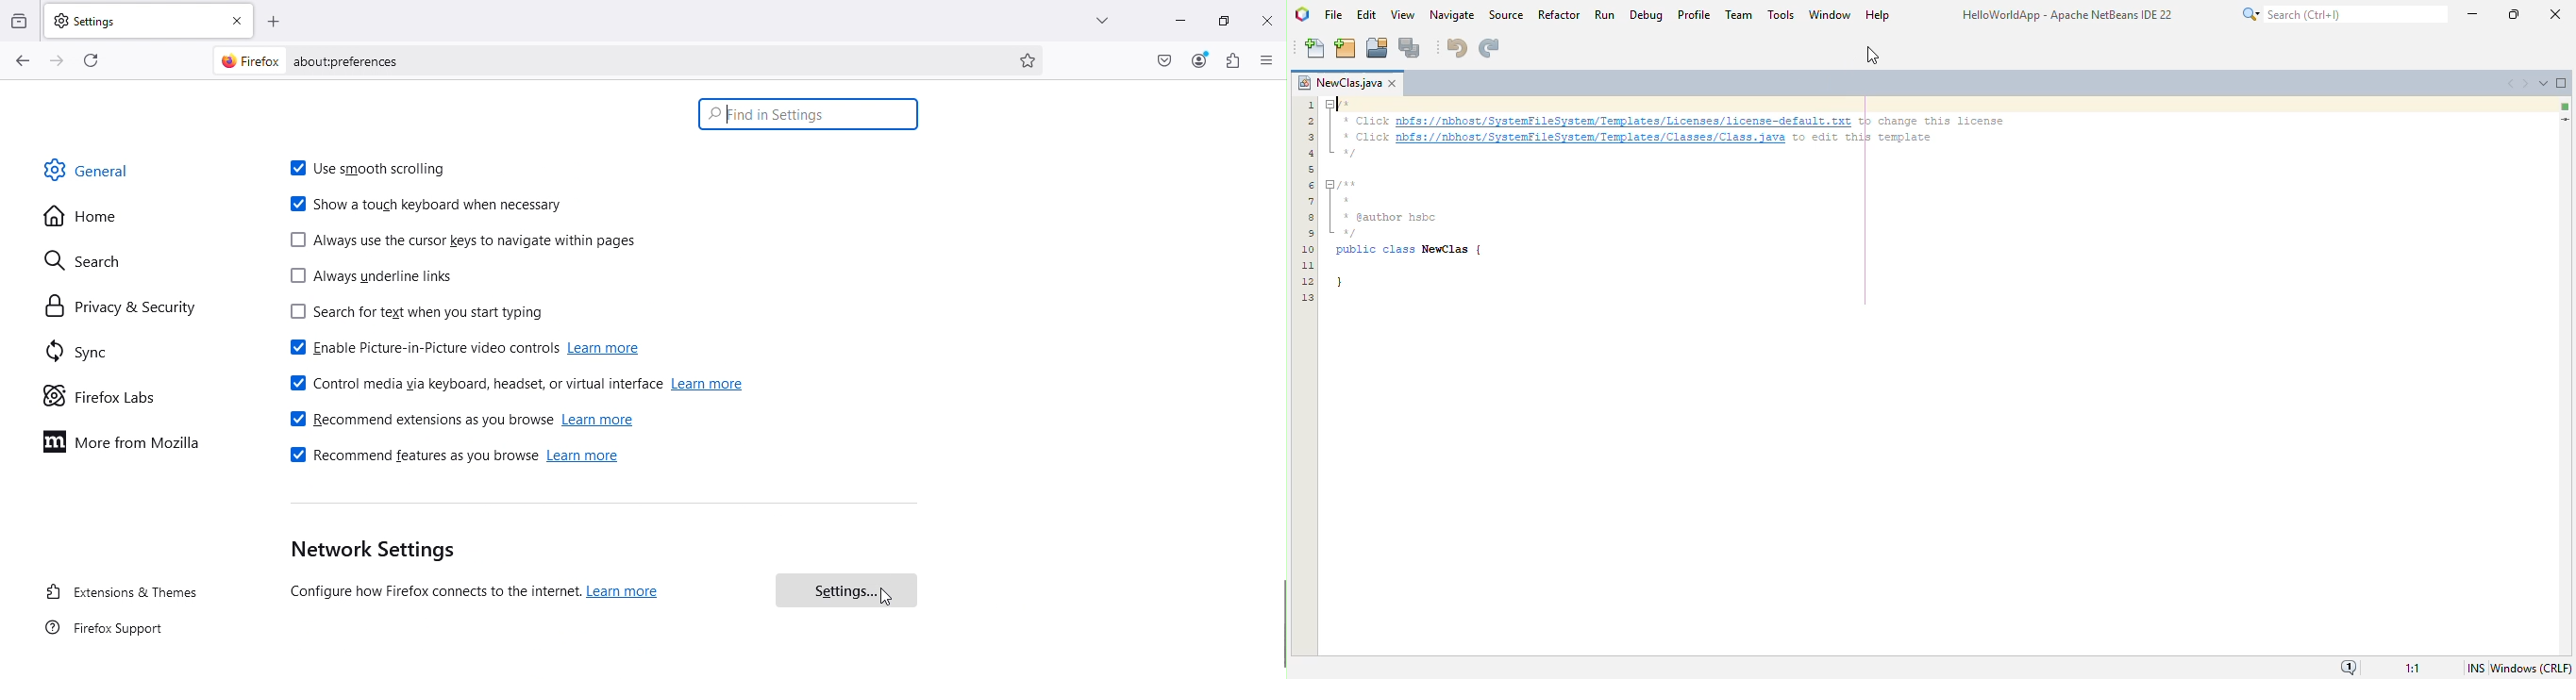  Describe the element at coordinates (93, 257) in the screenshot. I see `Search` at that location.